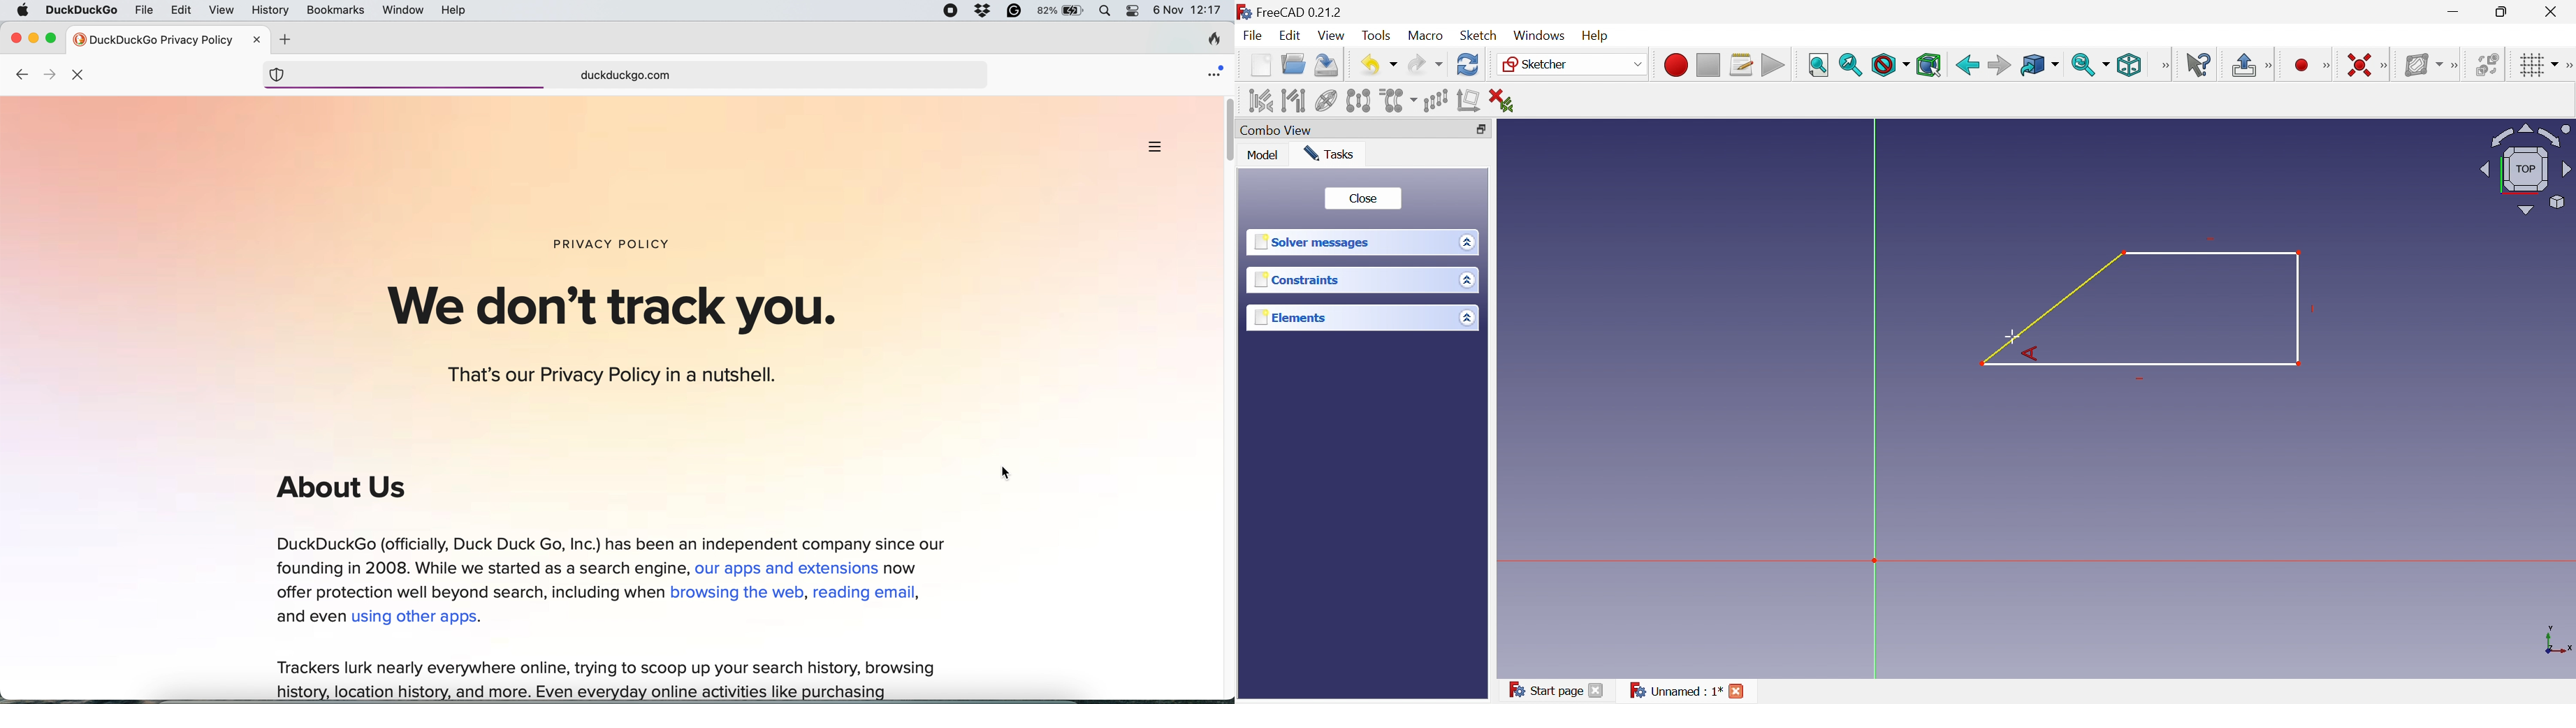 The height and width of the screenshot is (728, 2576). Describe the element at coordinates (1889, 66) in the screenshot. I see `Draw Style` at that location.